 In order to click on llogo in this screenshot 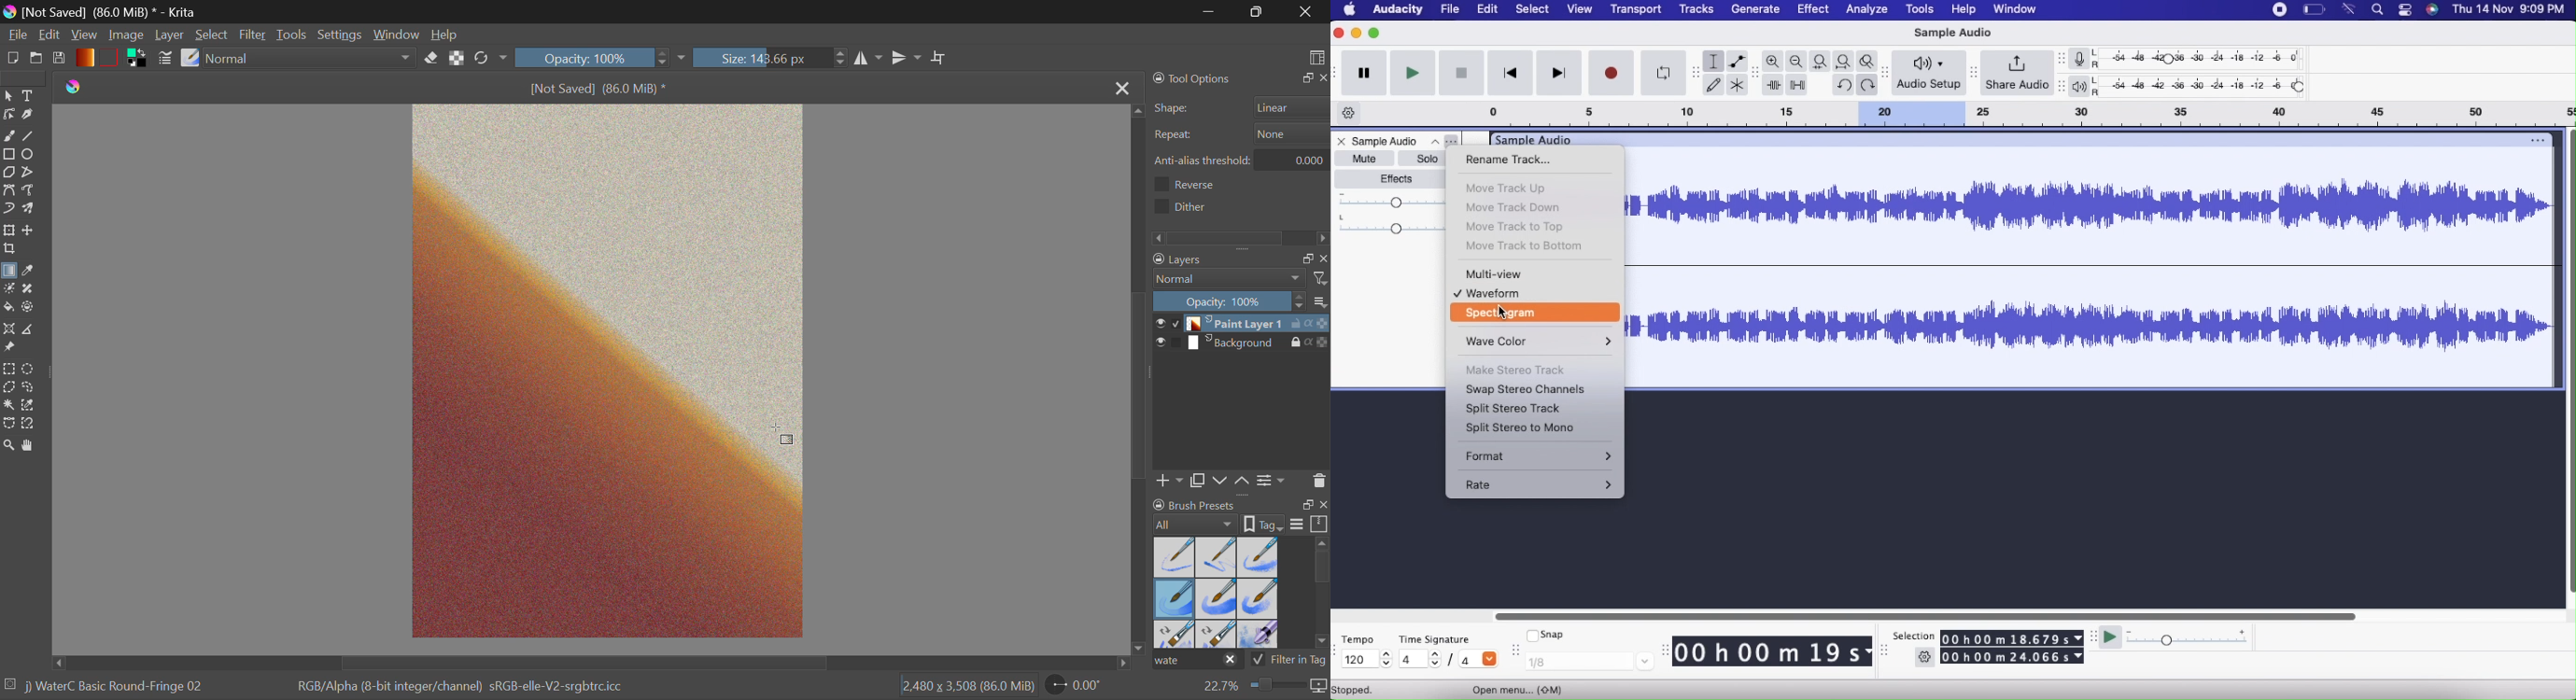, I will do `click(74, 85)`.